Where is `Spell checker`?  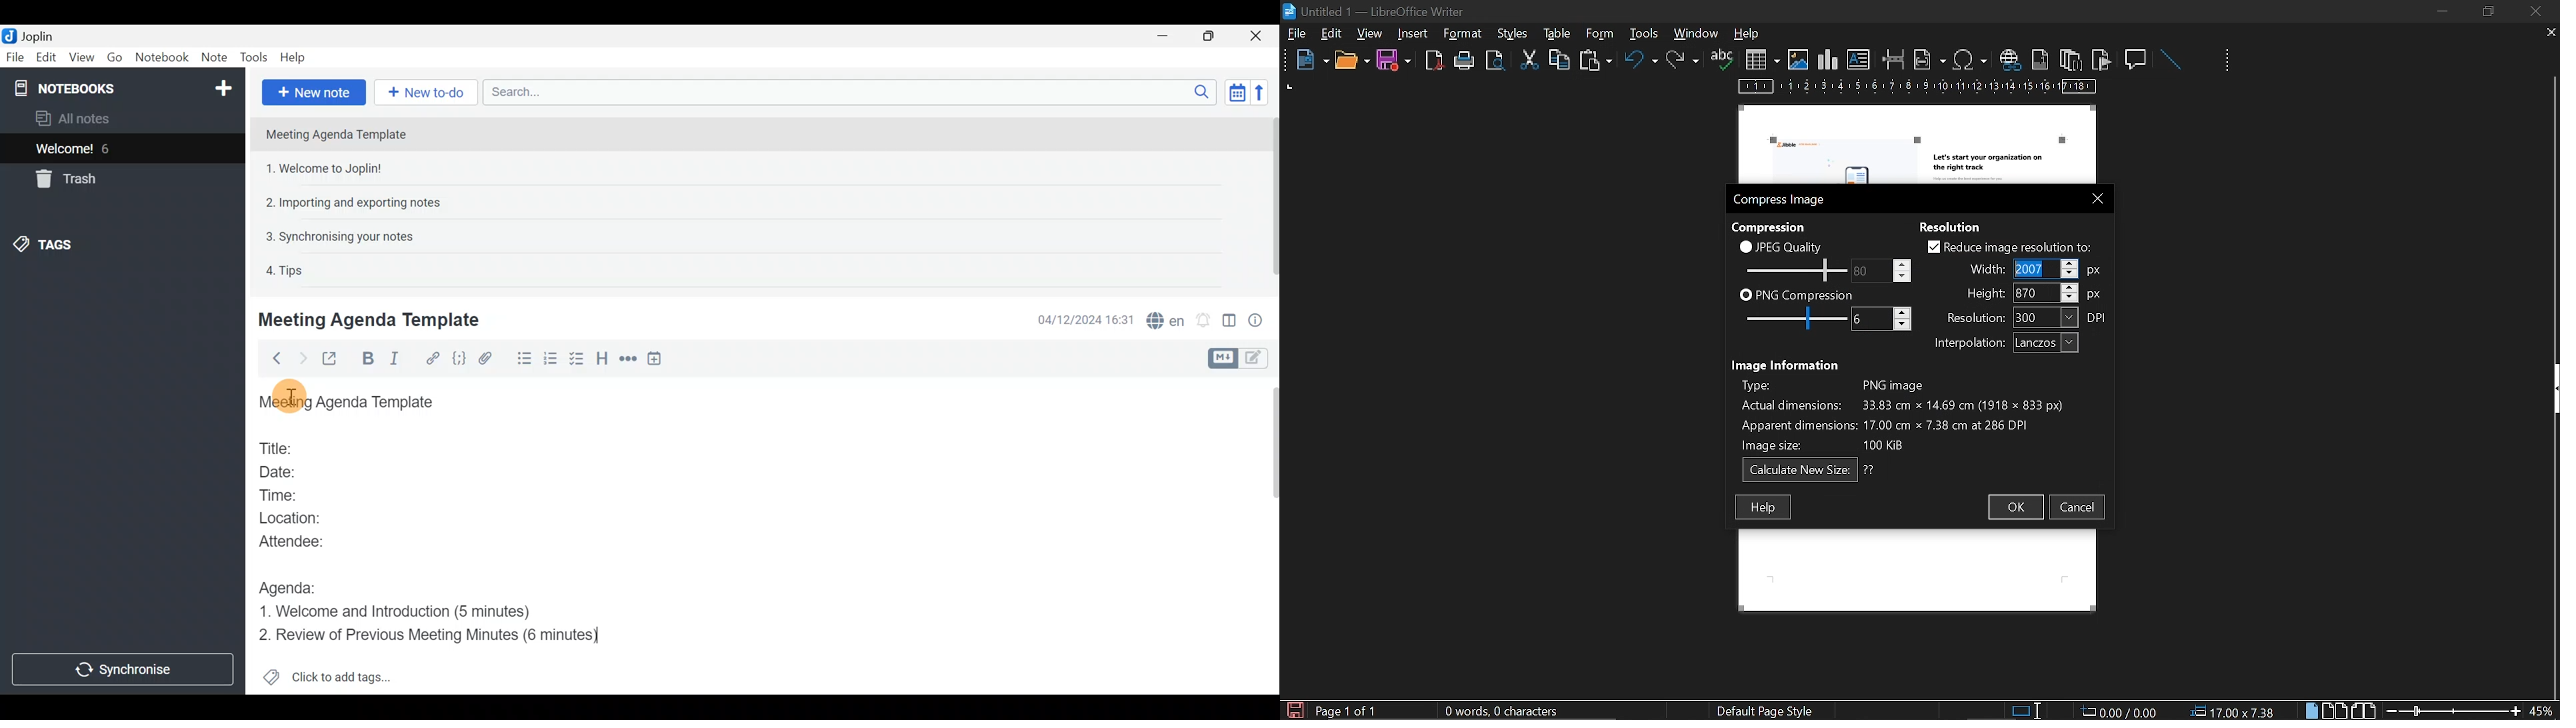
Spell checker is located at coordinates (1167, 319).